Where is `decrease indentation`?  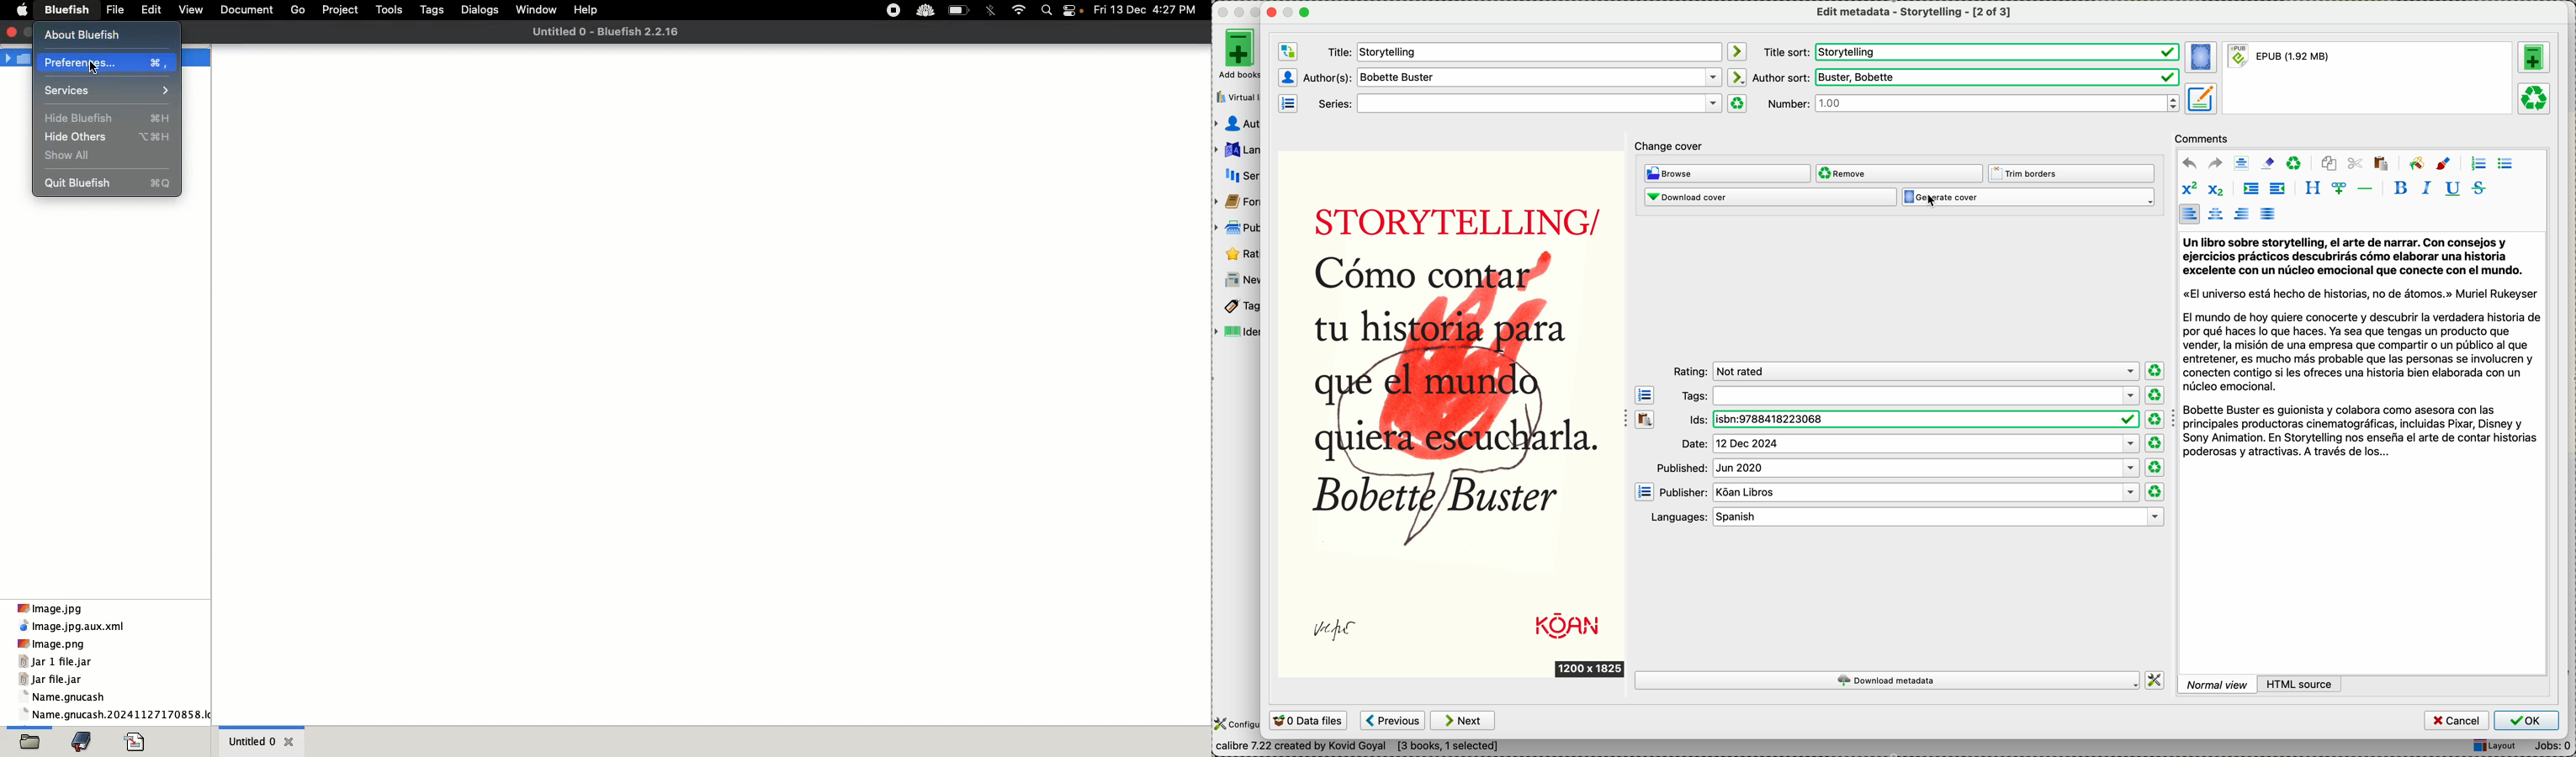
decrease indentation is located at coordinates (2278, 189).